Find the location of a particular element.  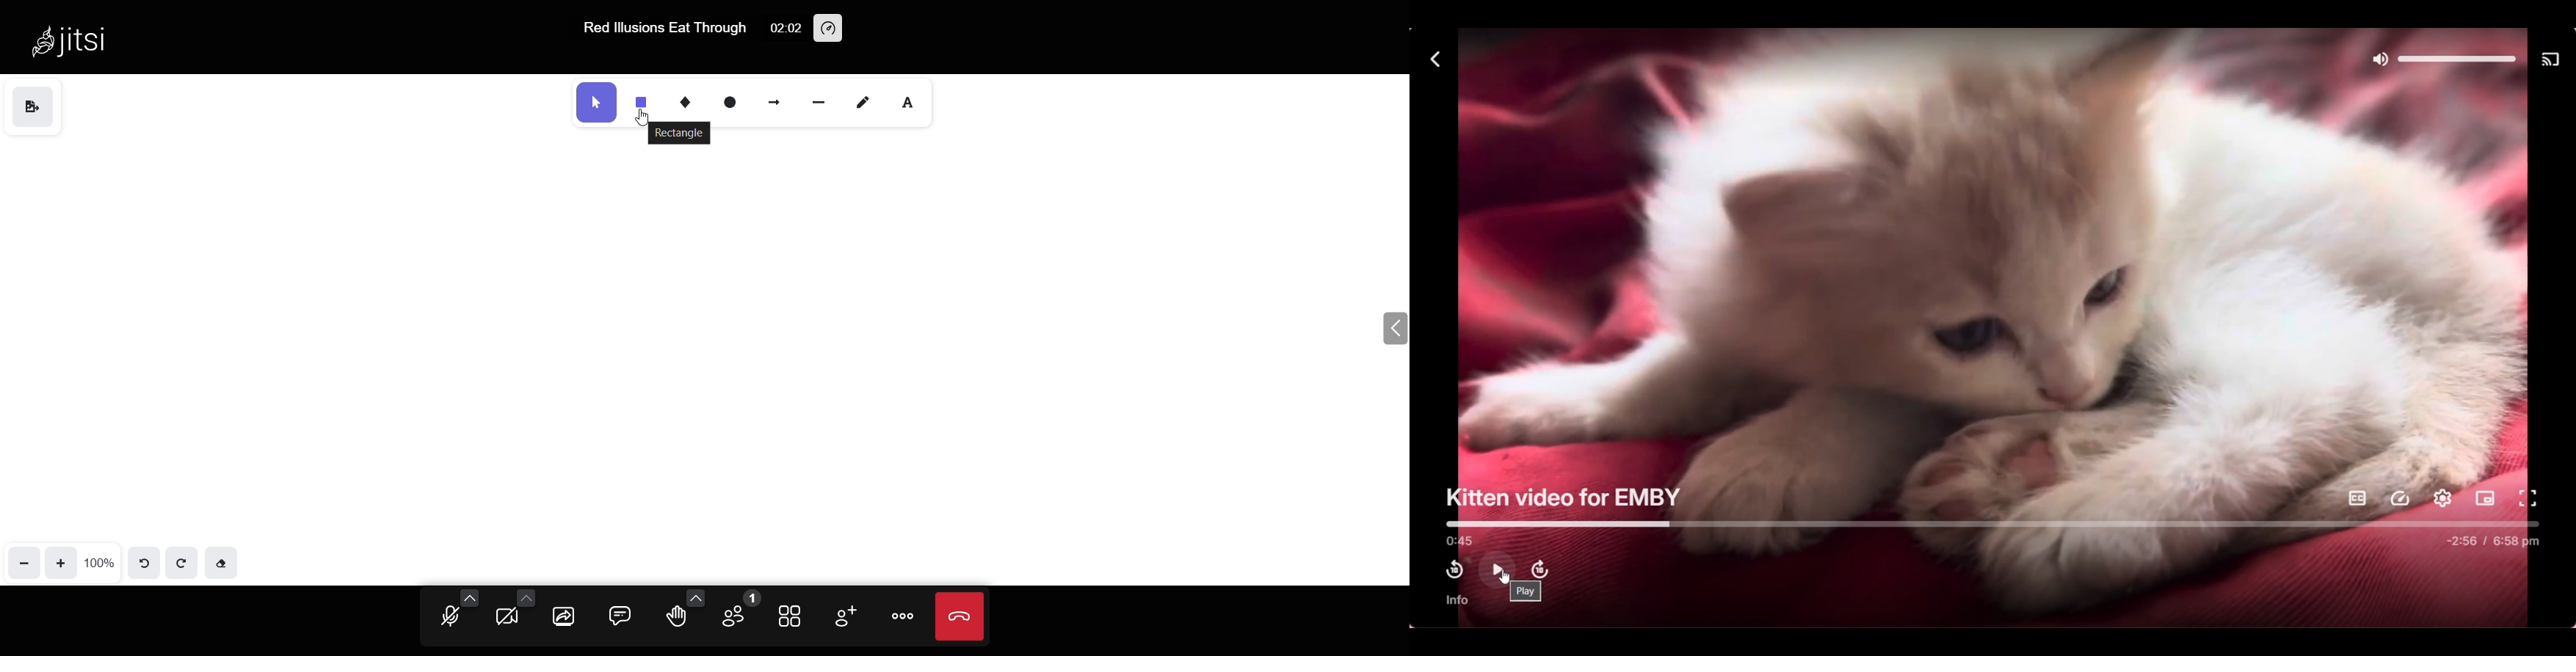

performance setting is located at coordinates (829, 28).